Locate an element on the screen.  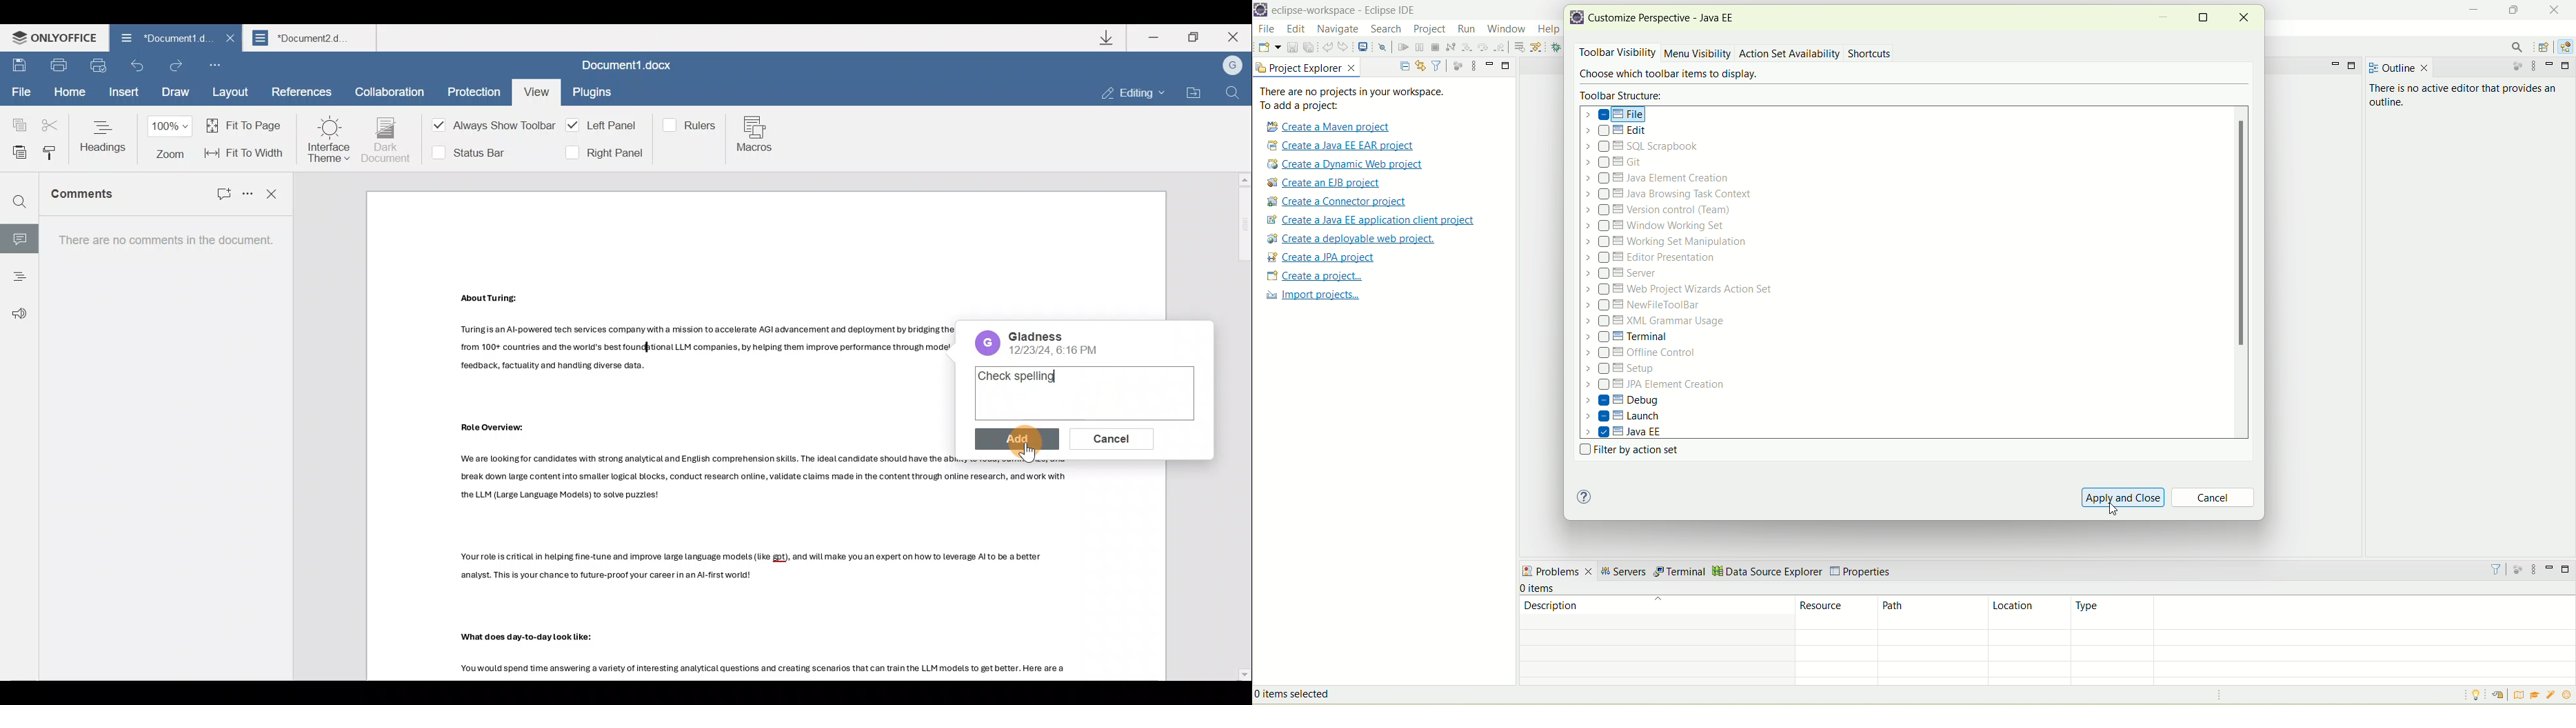
Headings is located at coordinates (18, 272).